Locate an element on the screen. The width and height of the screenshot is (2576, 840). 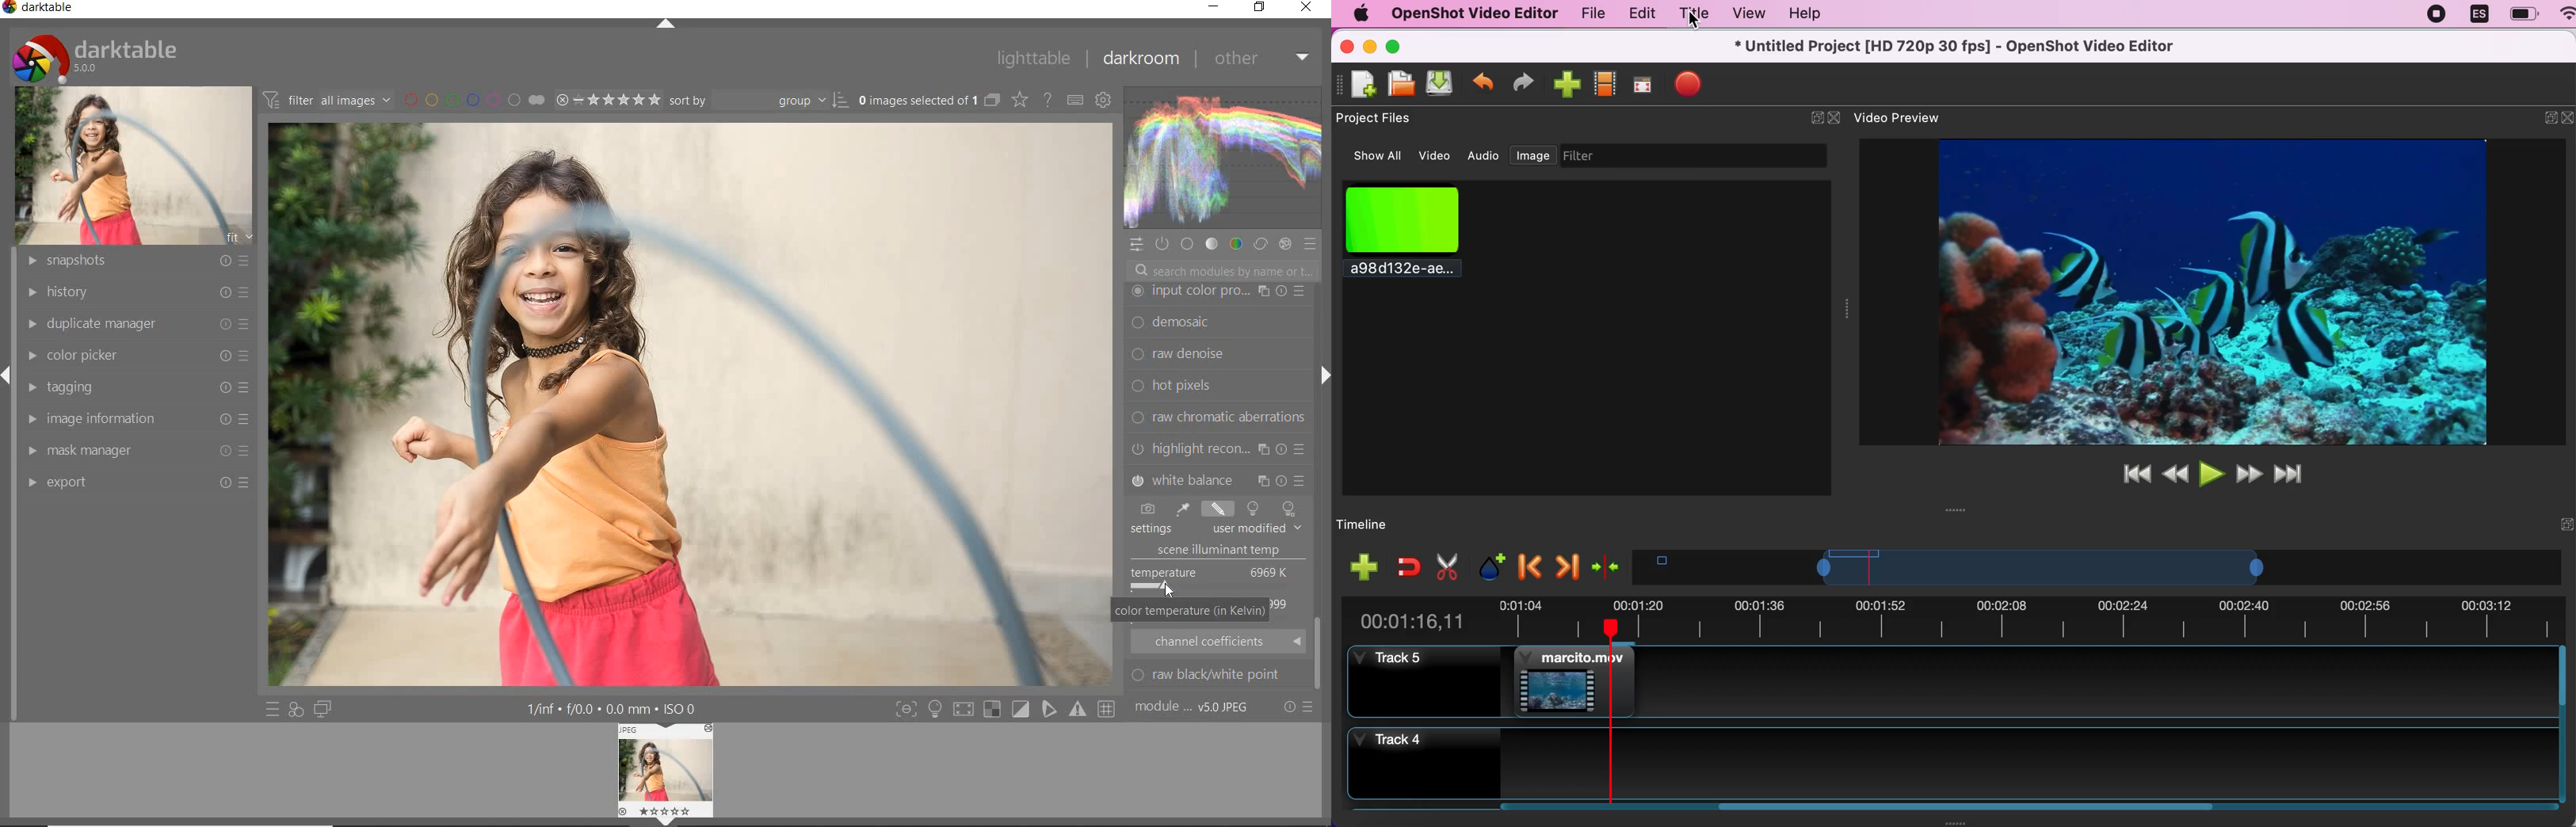
module order is located at coordinates (1194, 708).